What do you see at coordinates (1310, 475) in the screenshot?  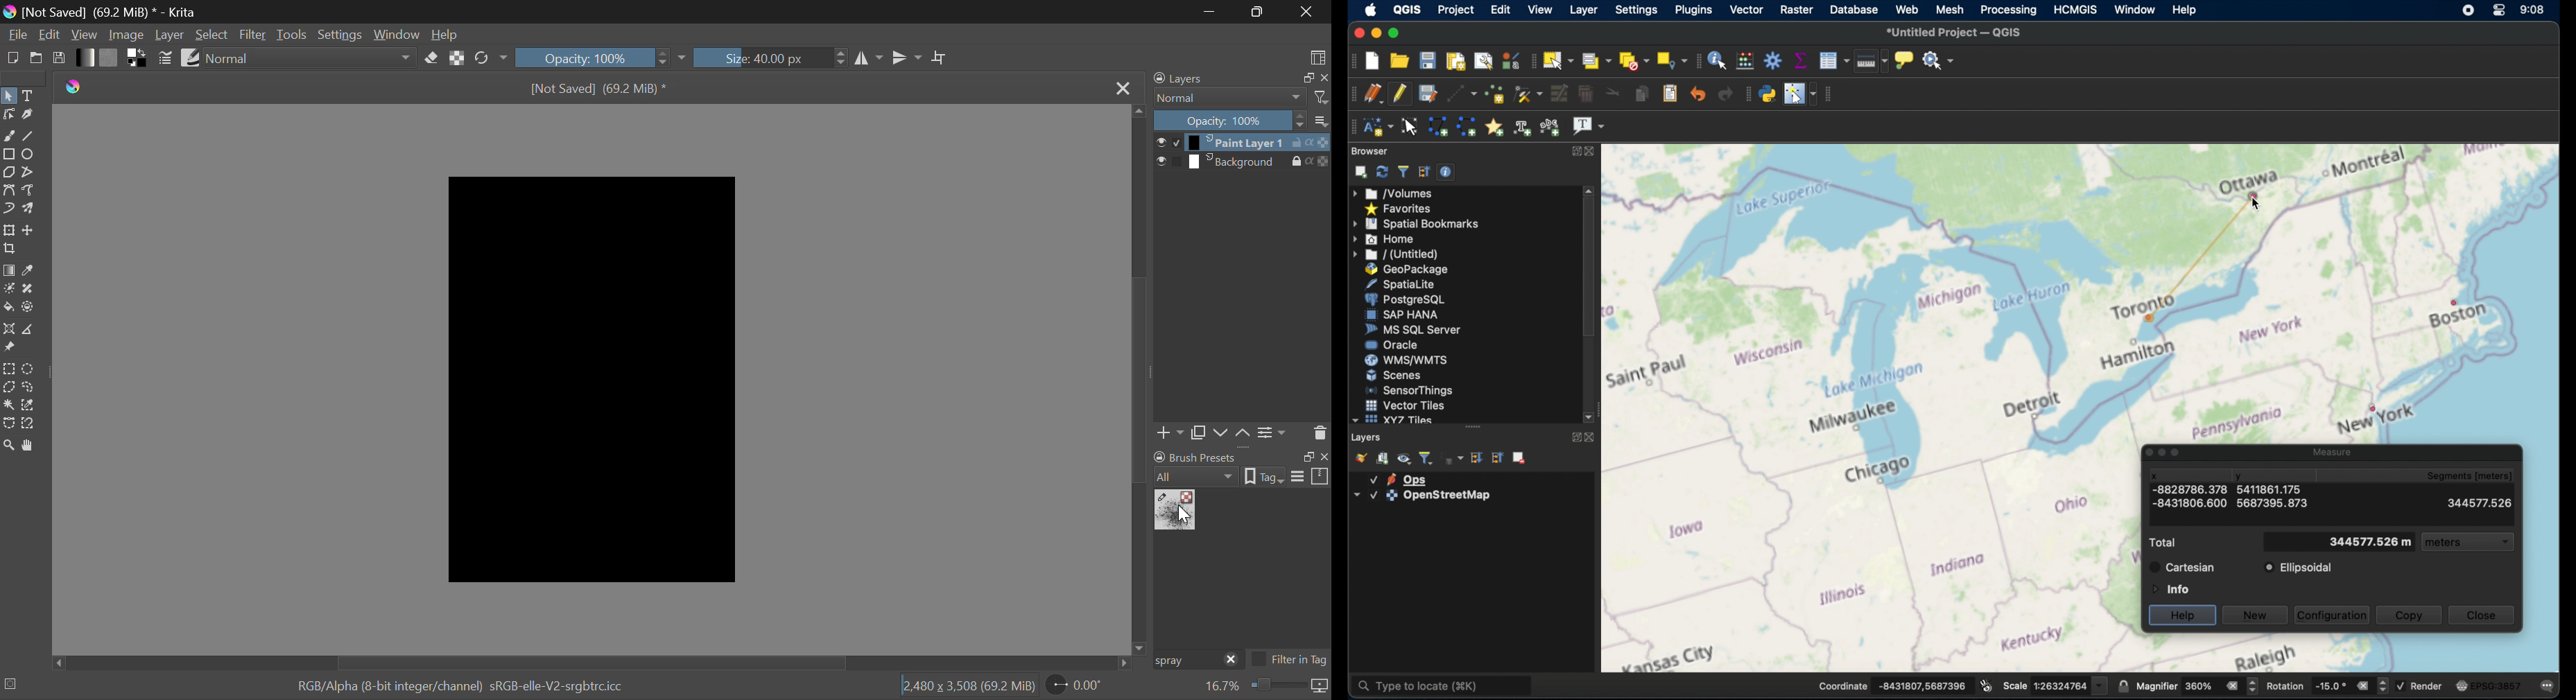 I see `options` at bounding box center [1310, 475].